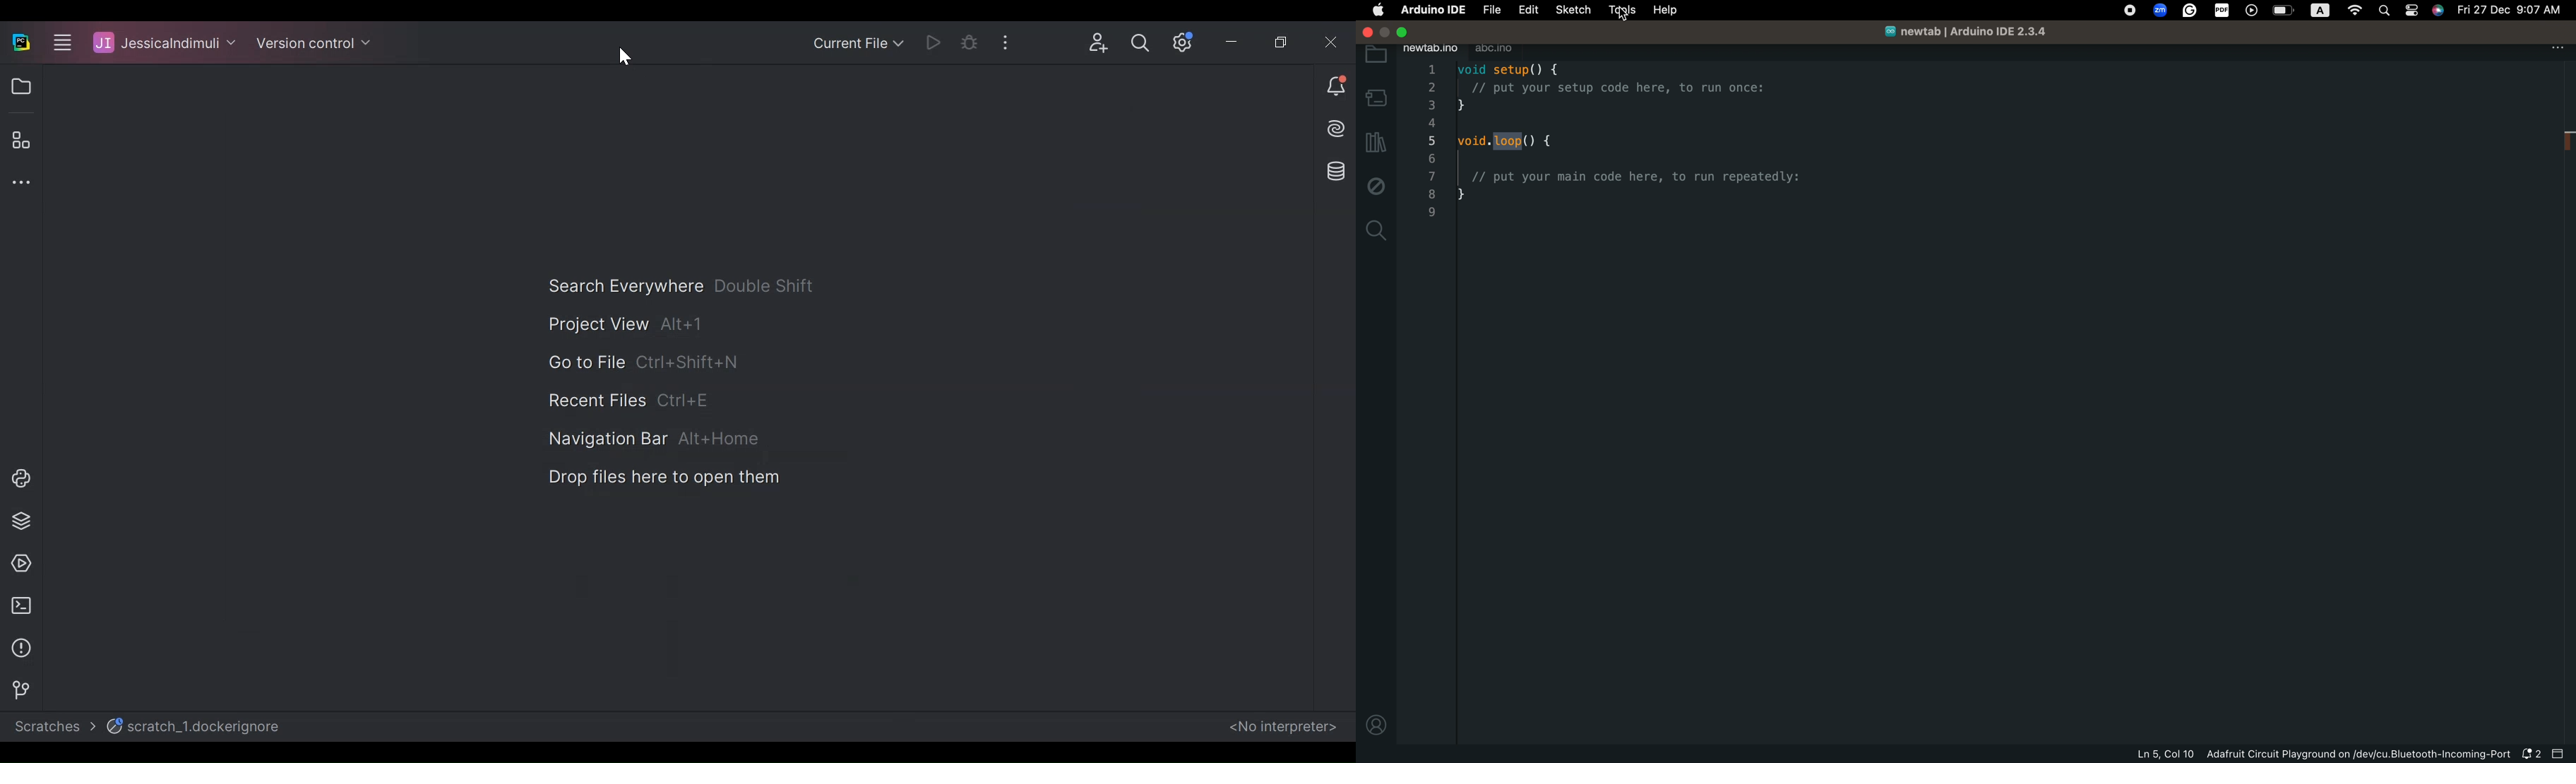 This screenshot has height=784, width=2576. What do you see at coordinates (657, 437) in the screenshot?
I see `Navigation Bar` at bounding box center [657, 437].